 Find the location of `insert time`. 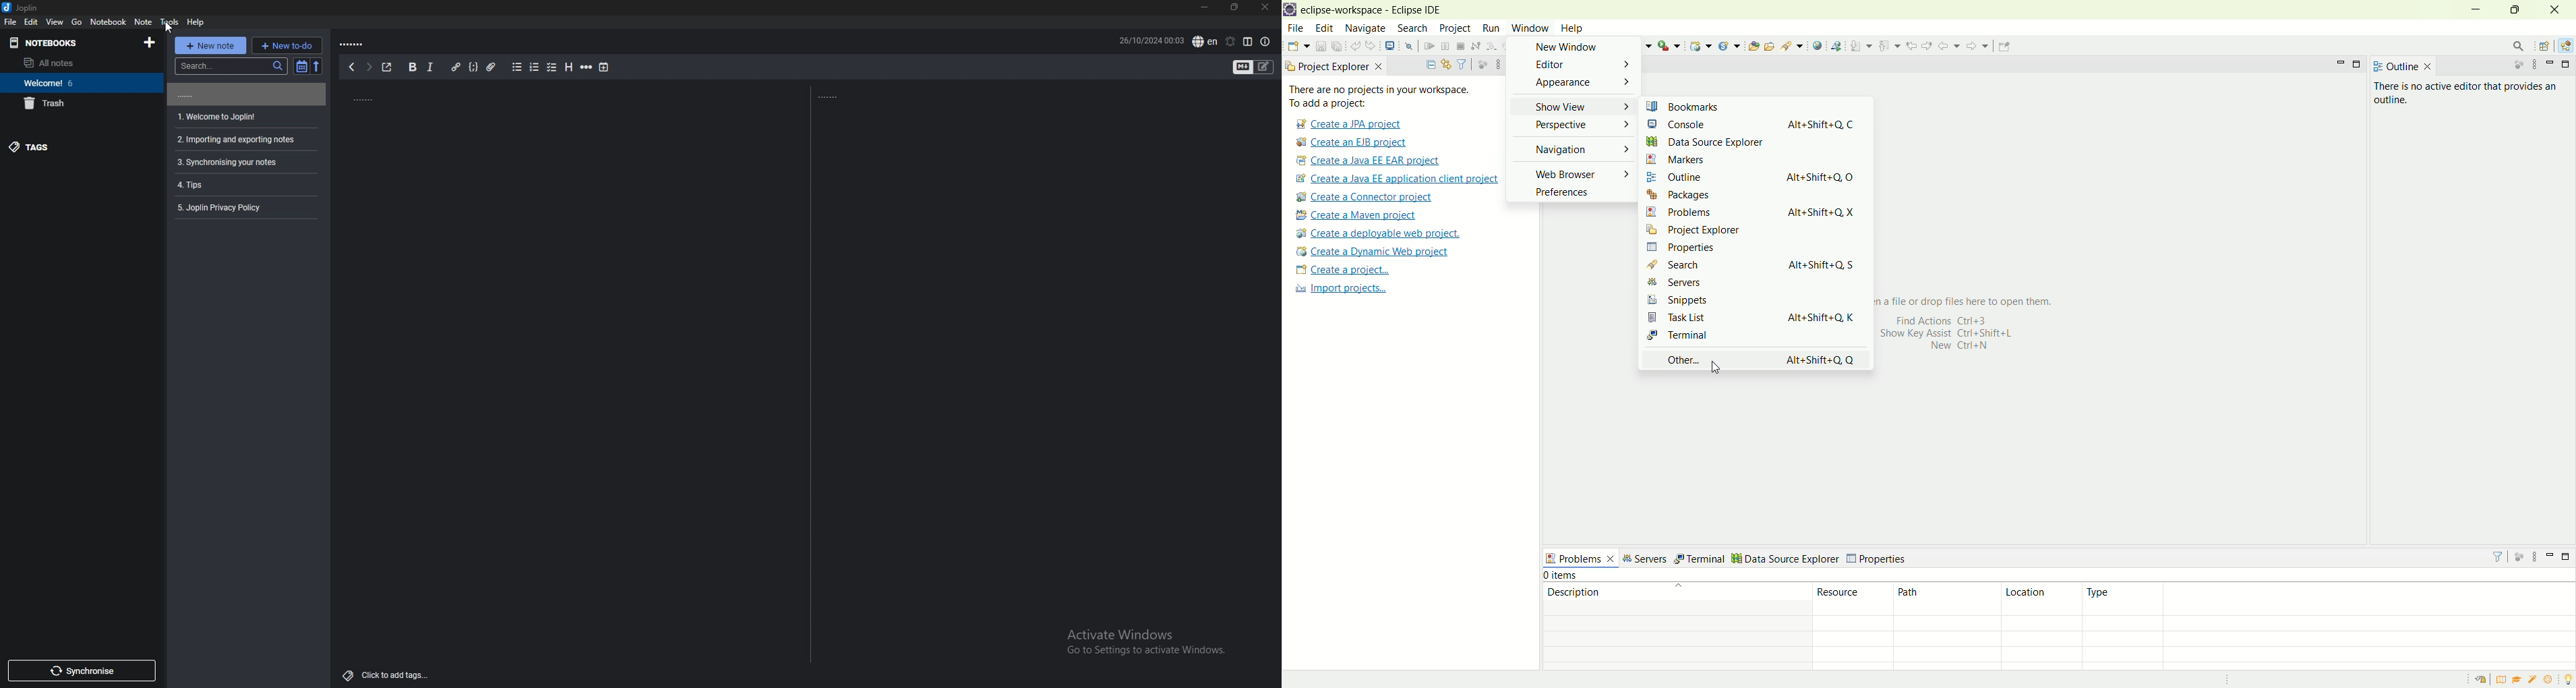

insert time is located at coordinates (604, 67).